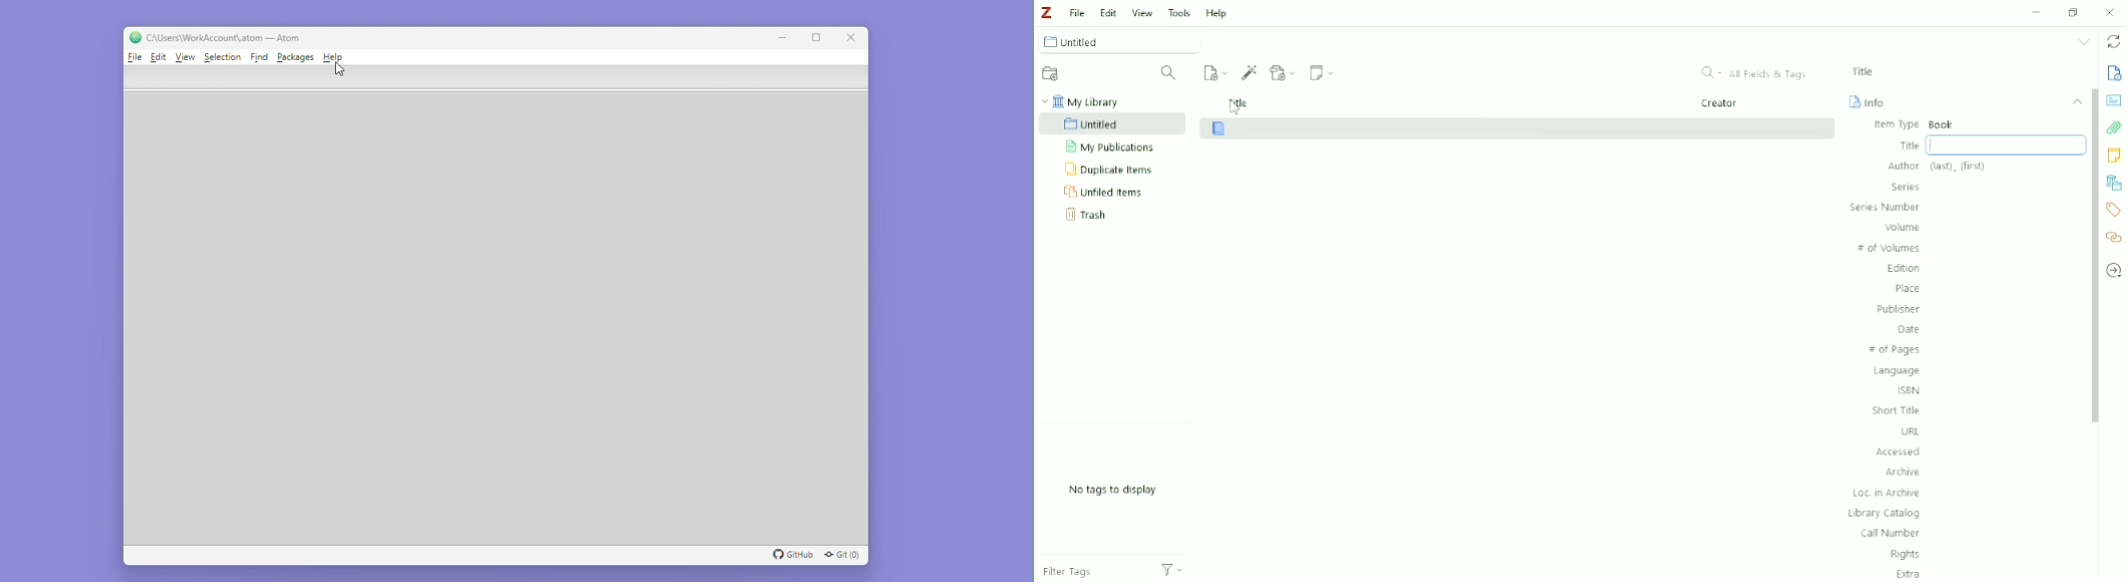 This screenshot has height=588, width=2128. What do you see at coordinates (1046, 13) in the screenshot?
I see `Logo` at bounding box center [1046, 13].